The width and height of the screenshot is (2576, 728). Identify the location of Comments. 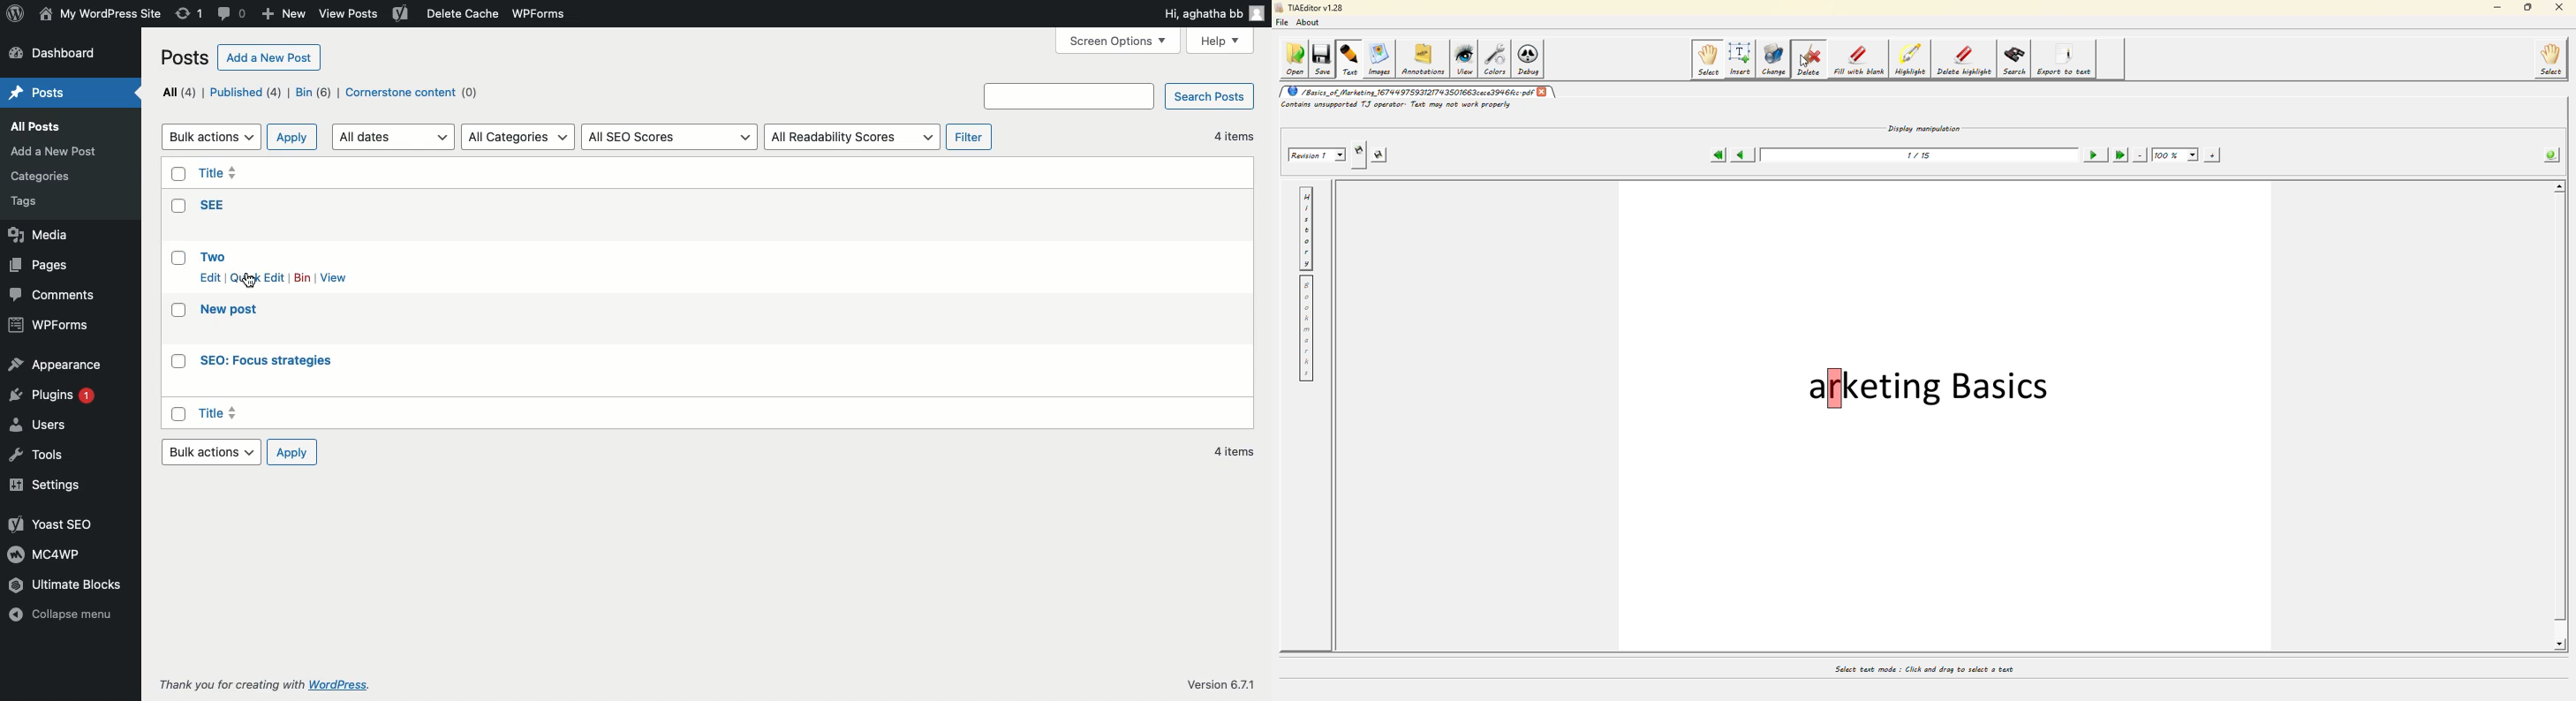
(56, 295).